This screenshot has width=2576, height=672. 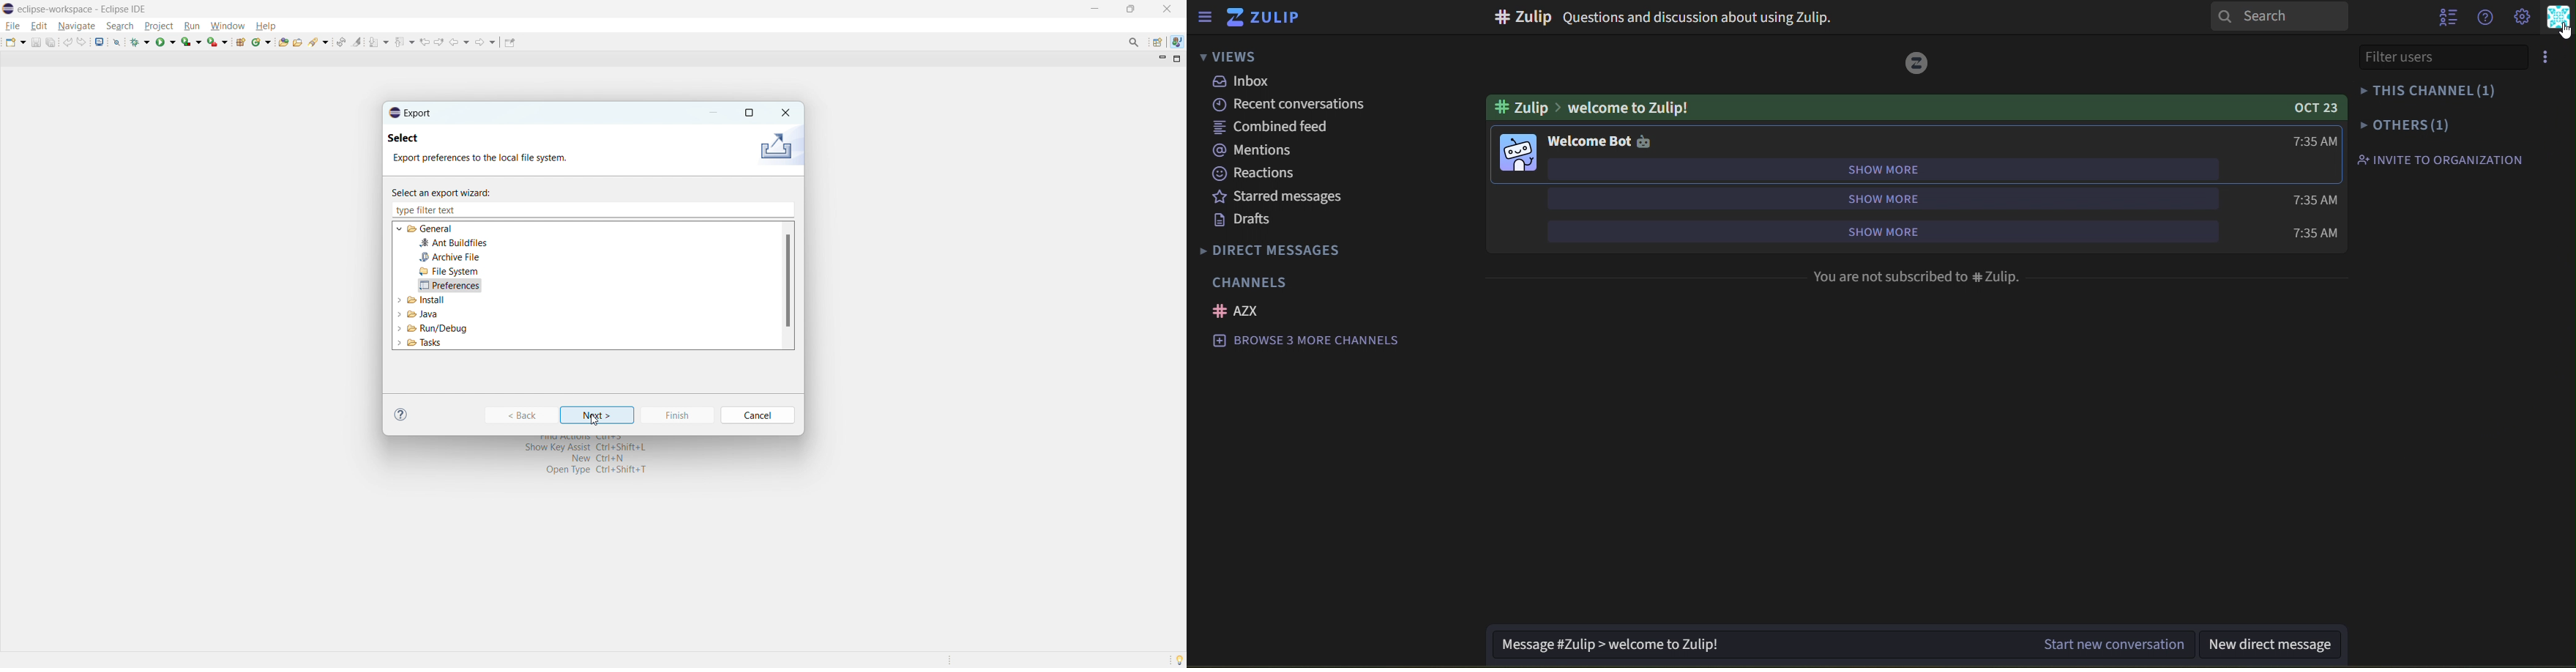 I want to click on file, so click(x=14, y=26).